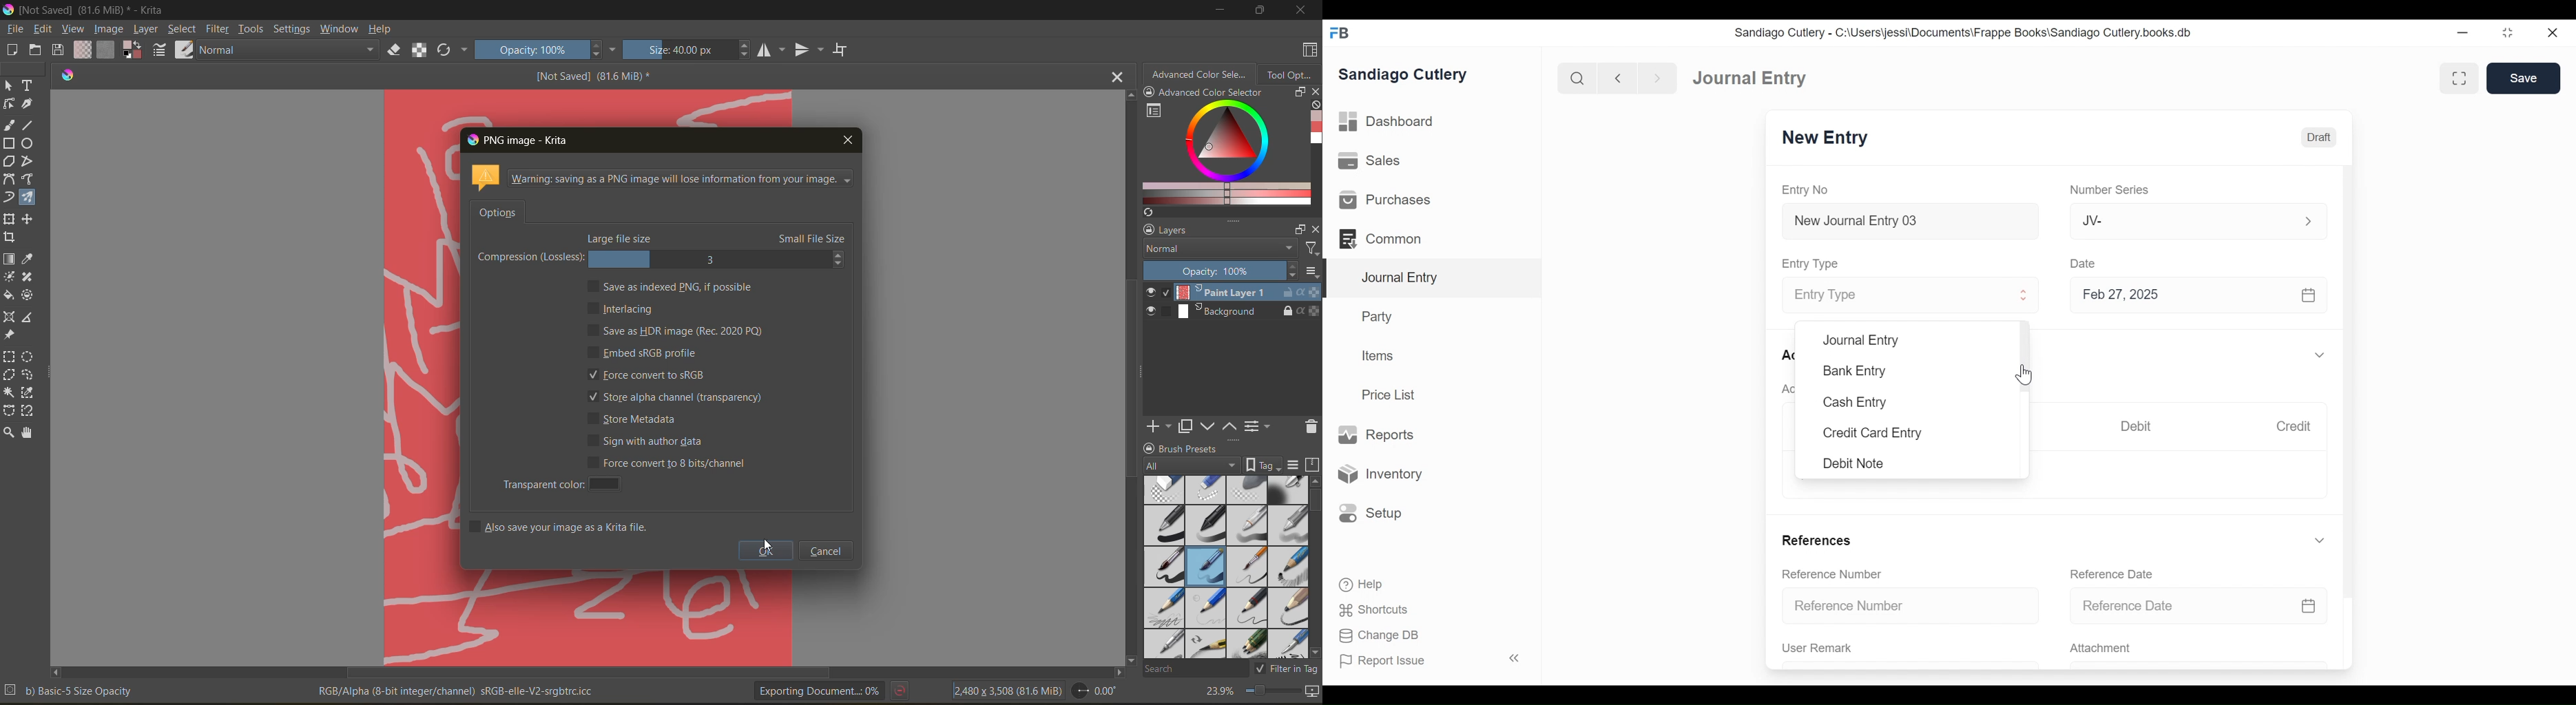  I want to click on reload original preset, so click(450, 50).